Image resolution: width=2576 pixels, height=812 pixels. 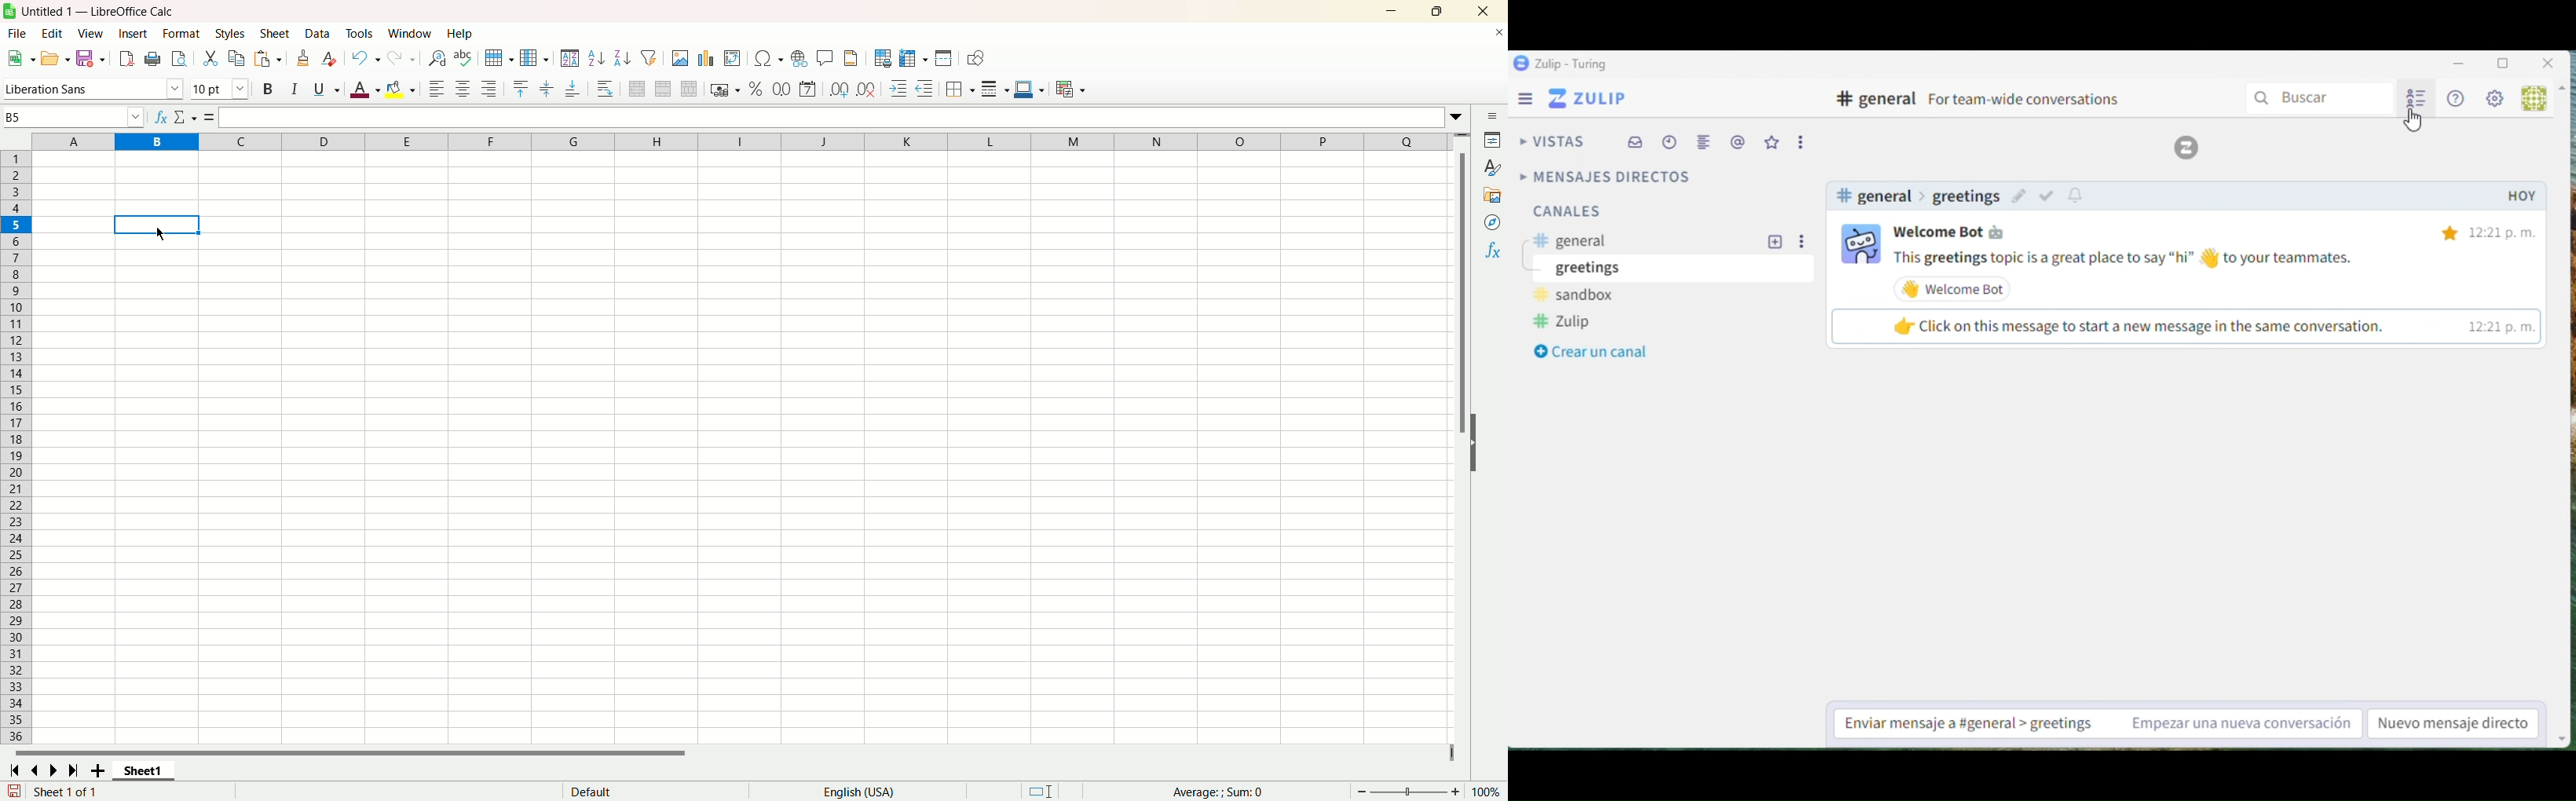 I want to click on data, so click(x=317, y=32).